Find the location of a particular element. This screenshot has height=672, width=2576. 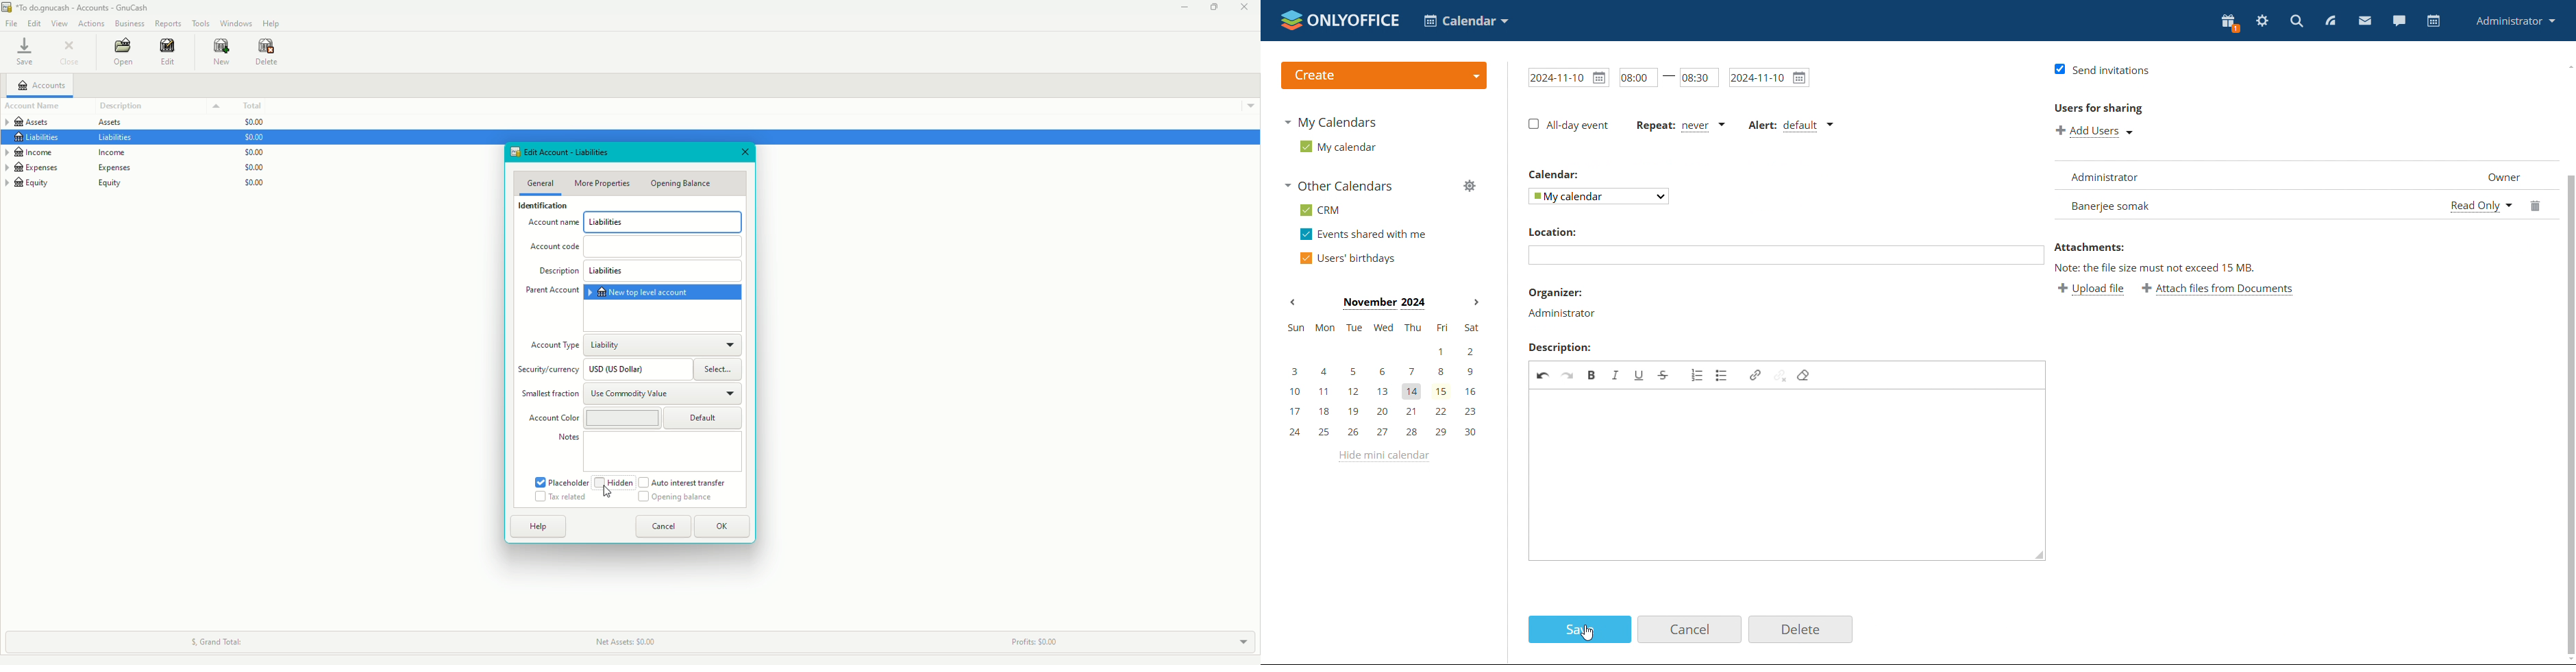

Notes is located at coordinates (569, 438).